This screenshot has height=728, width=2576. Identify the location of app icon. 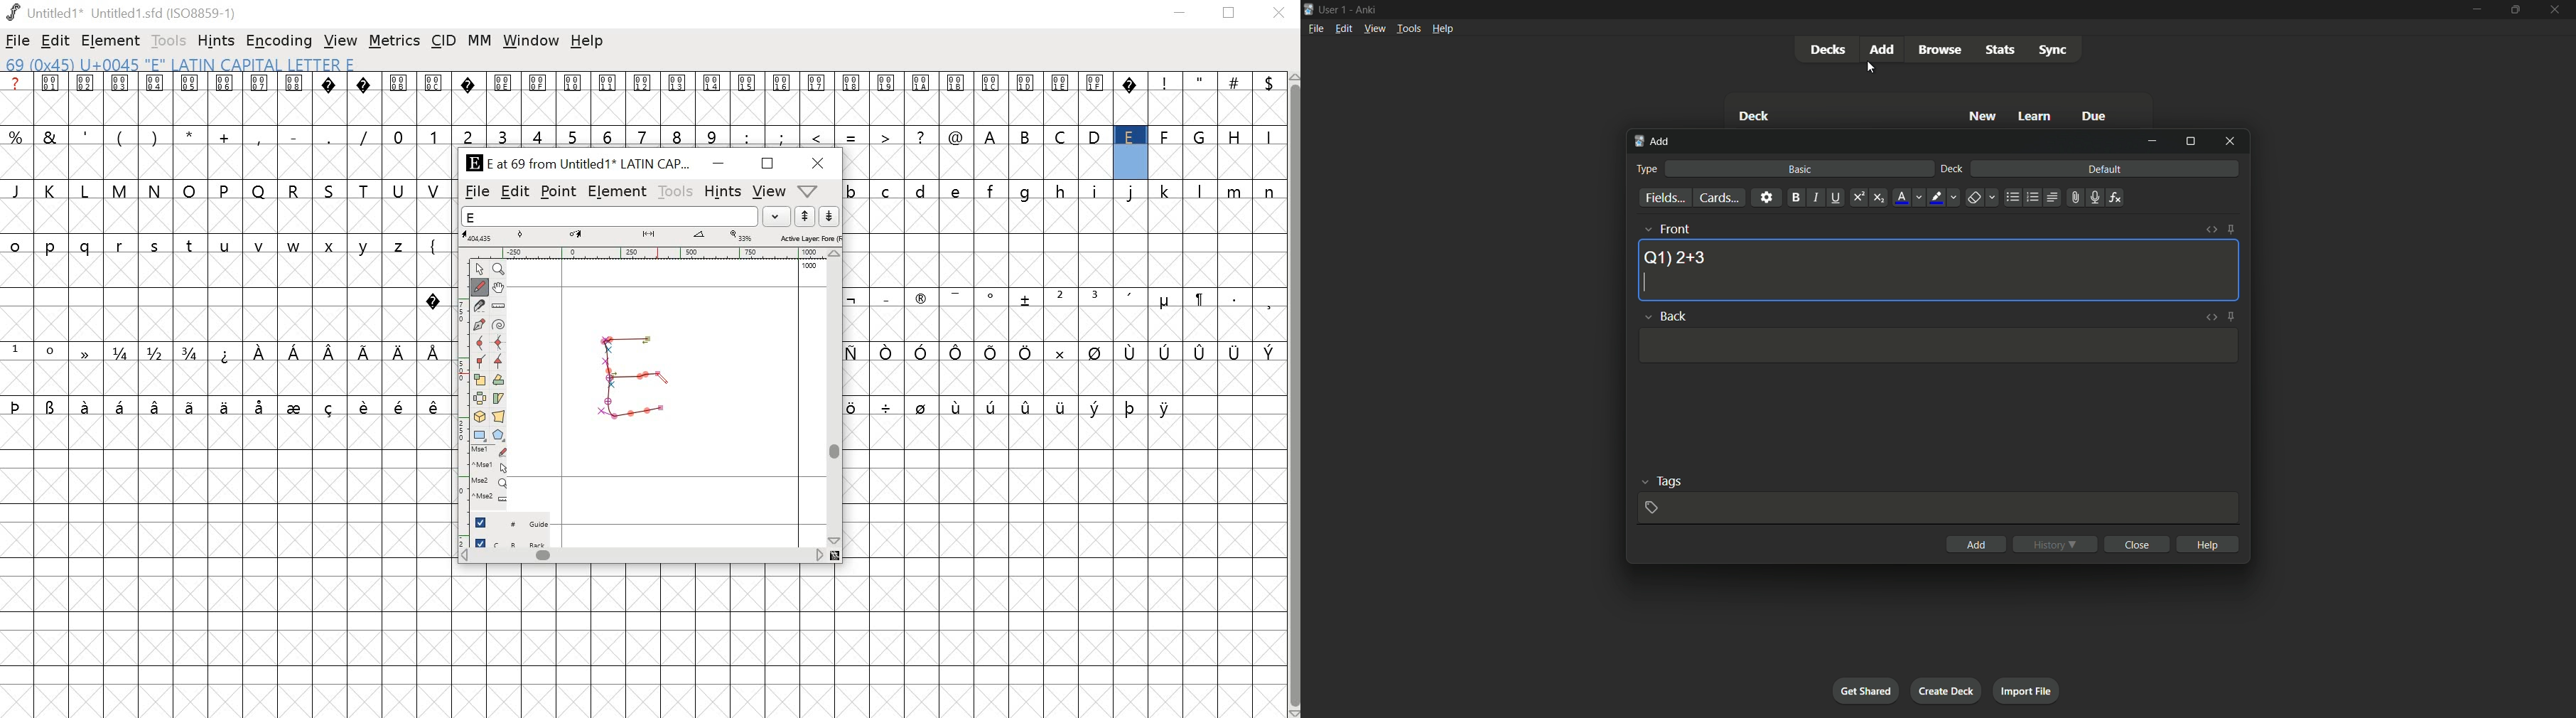
(1308, 8).